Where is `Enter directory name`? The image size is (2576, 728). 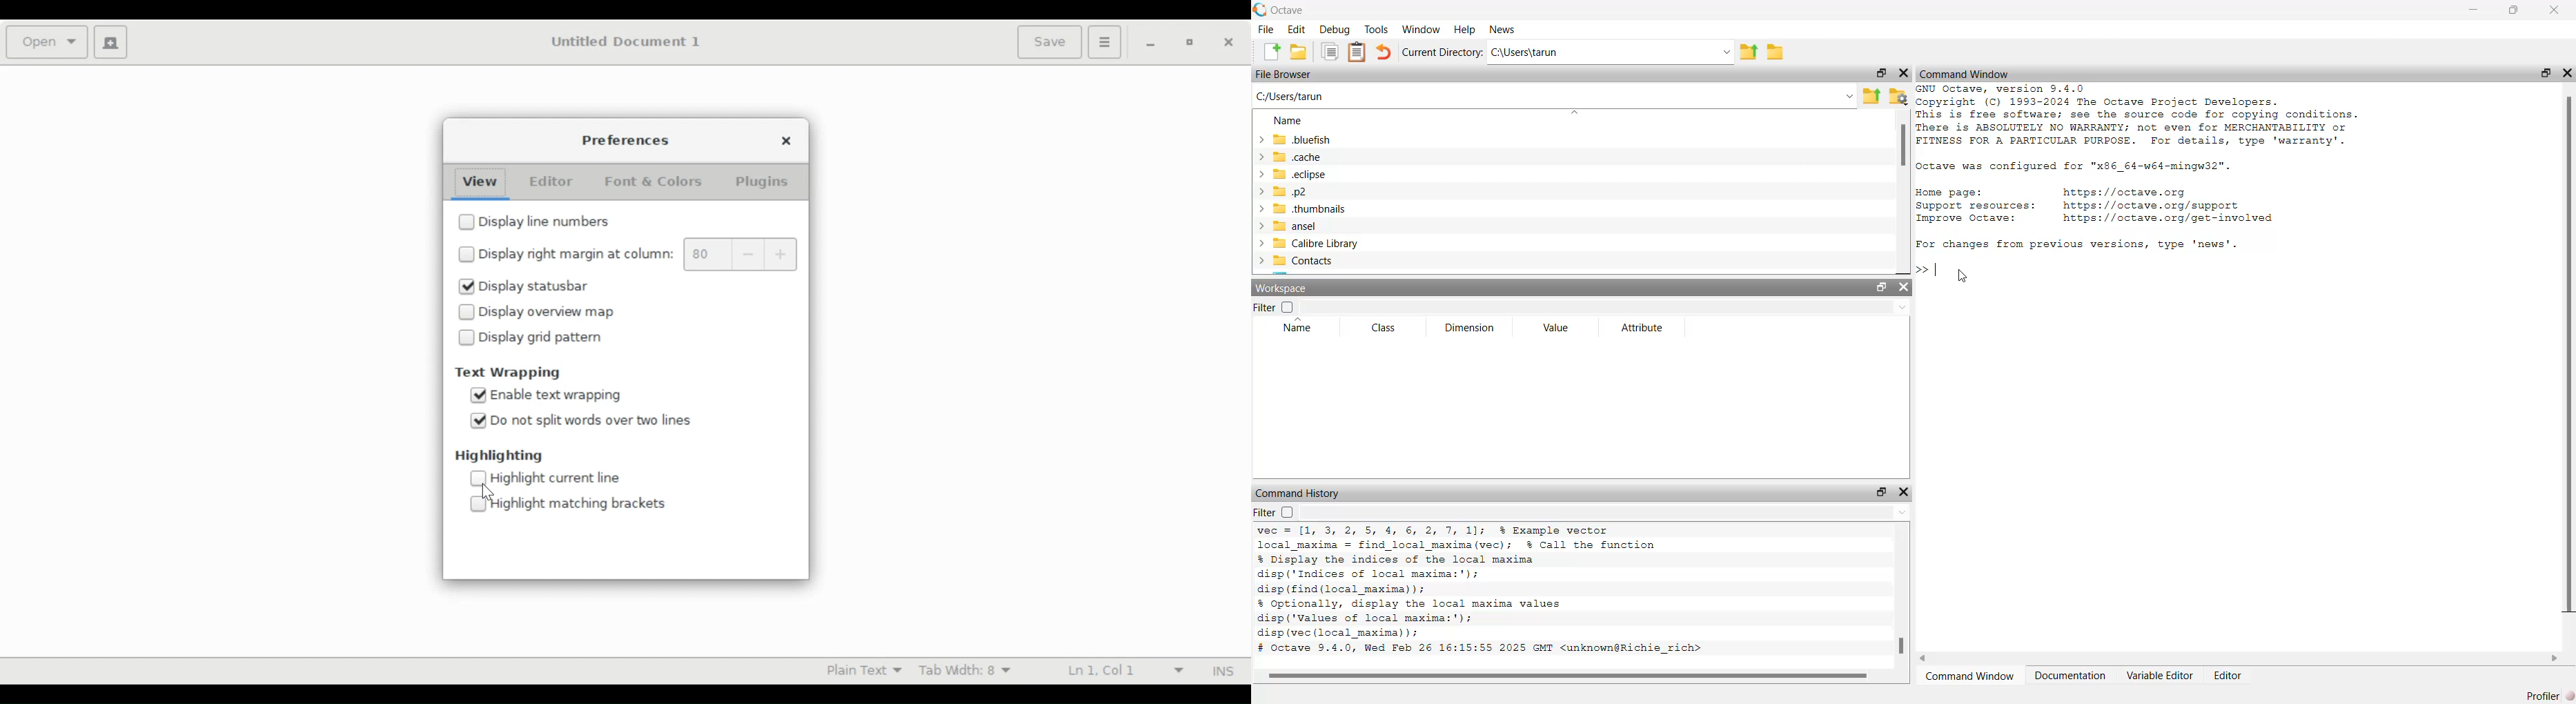 Enter directory name is located at coordinates (1727, 51).